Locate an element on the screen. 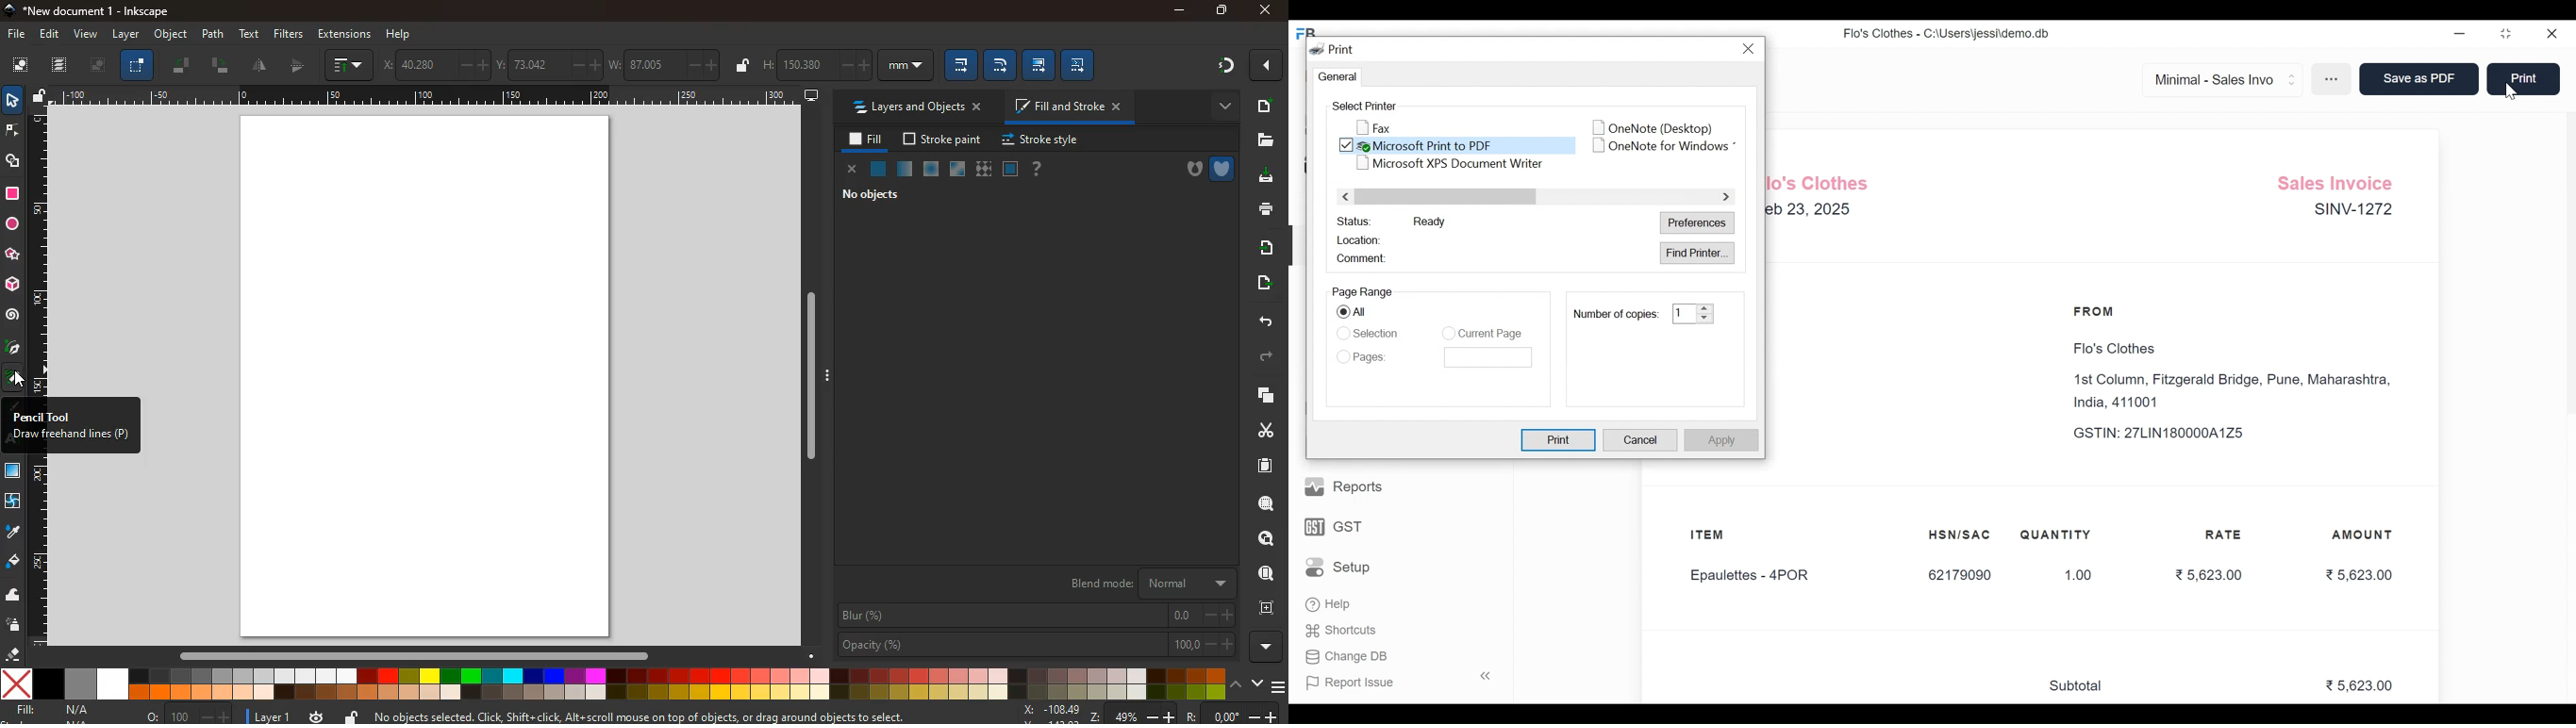 This screenshot has width=2576, height=728. blur is located at coordinates (1037, 616).